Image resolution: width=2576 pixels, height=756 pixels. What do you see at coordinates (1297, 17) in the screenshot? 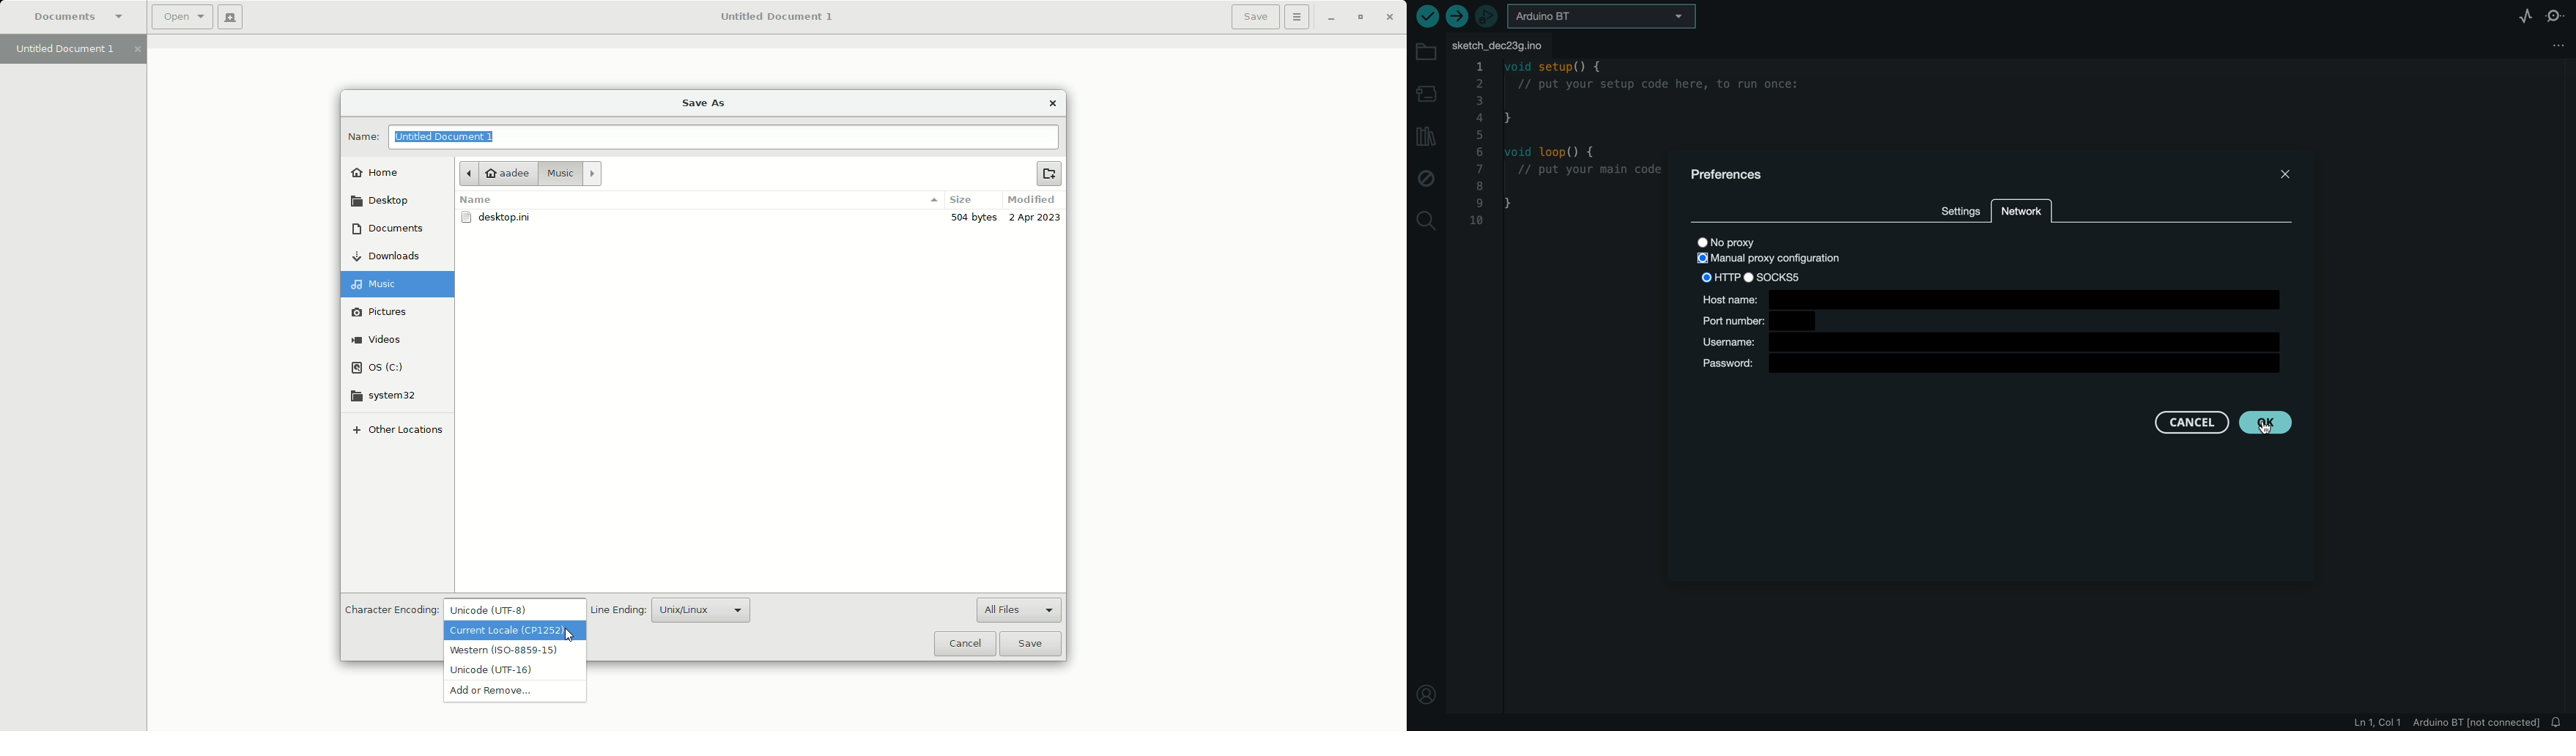
I see `Options` at bounding box center [1297, 17].